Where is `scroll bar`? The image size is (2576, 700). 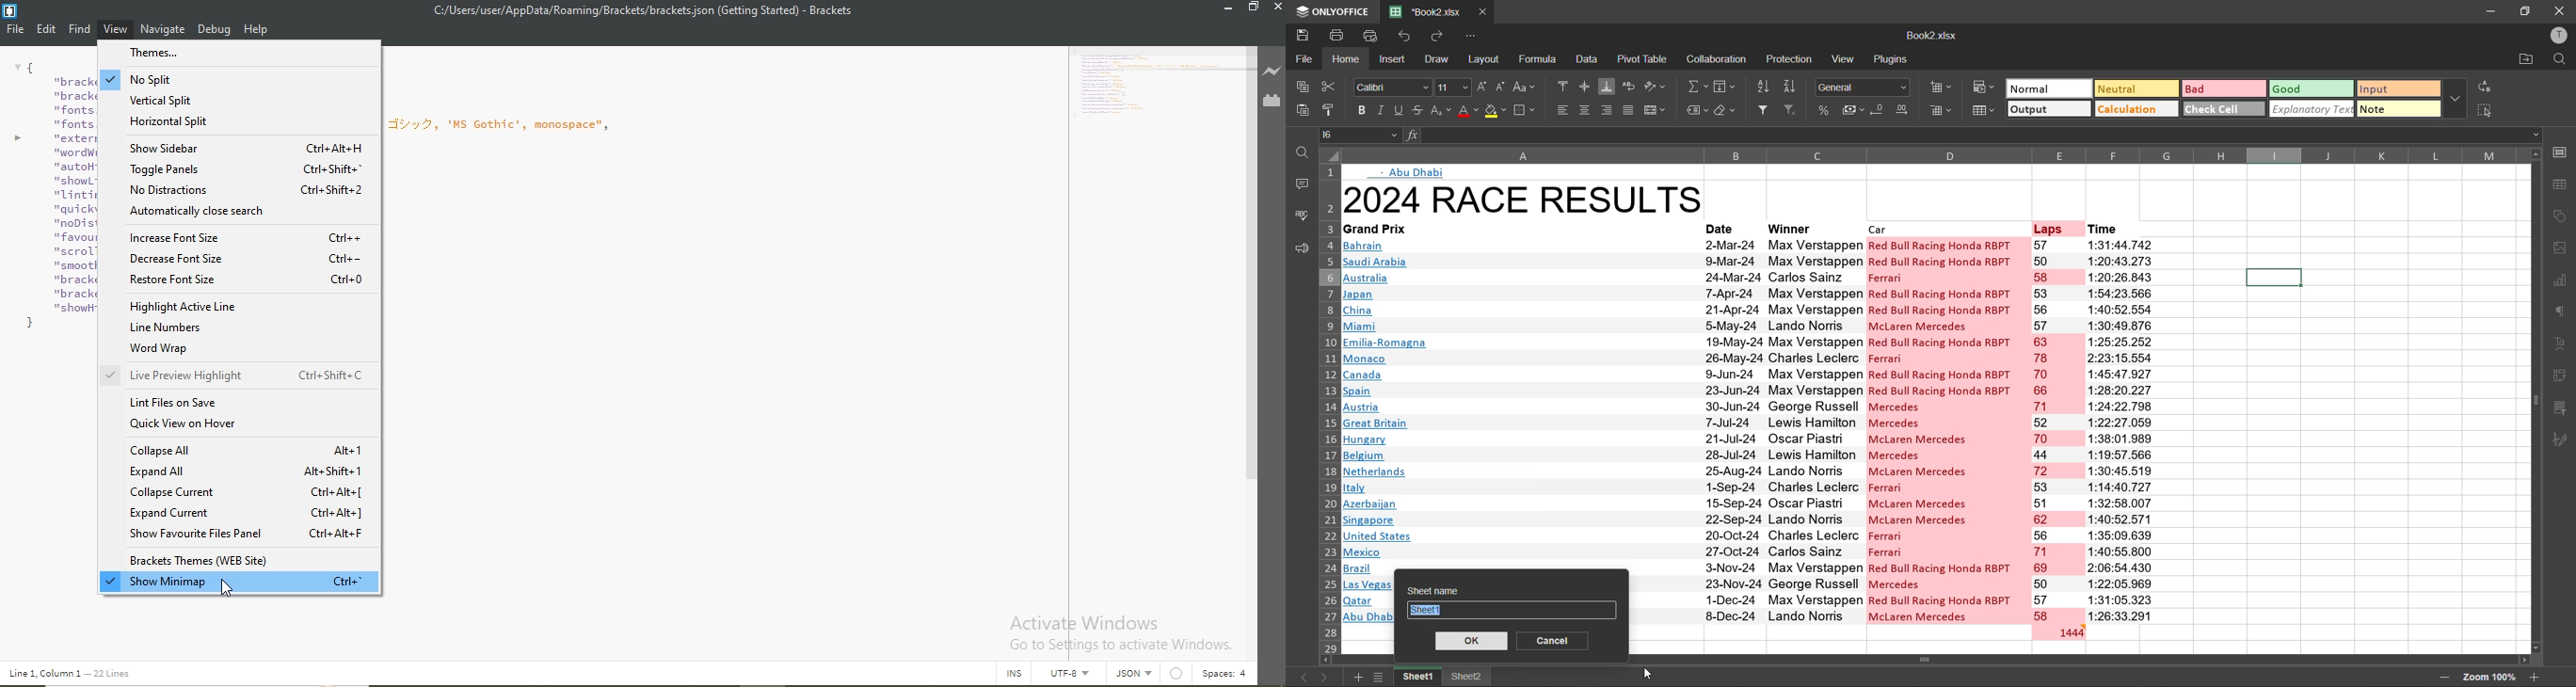 scroll bar is located at coordinates (2532, 352).